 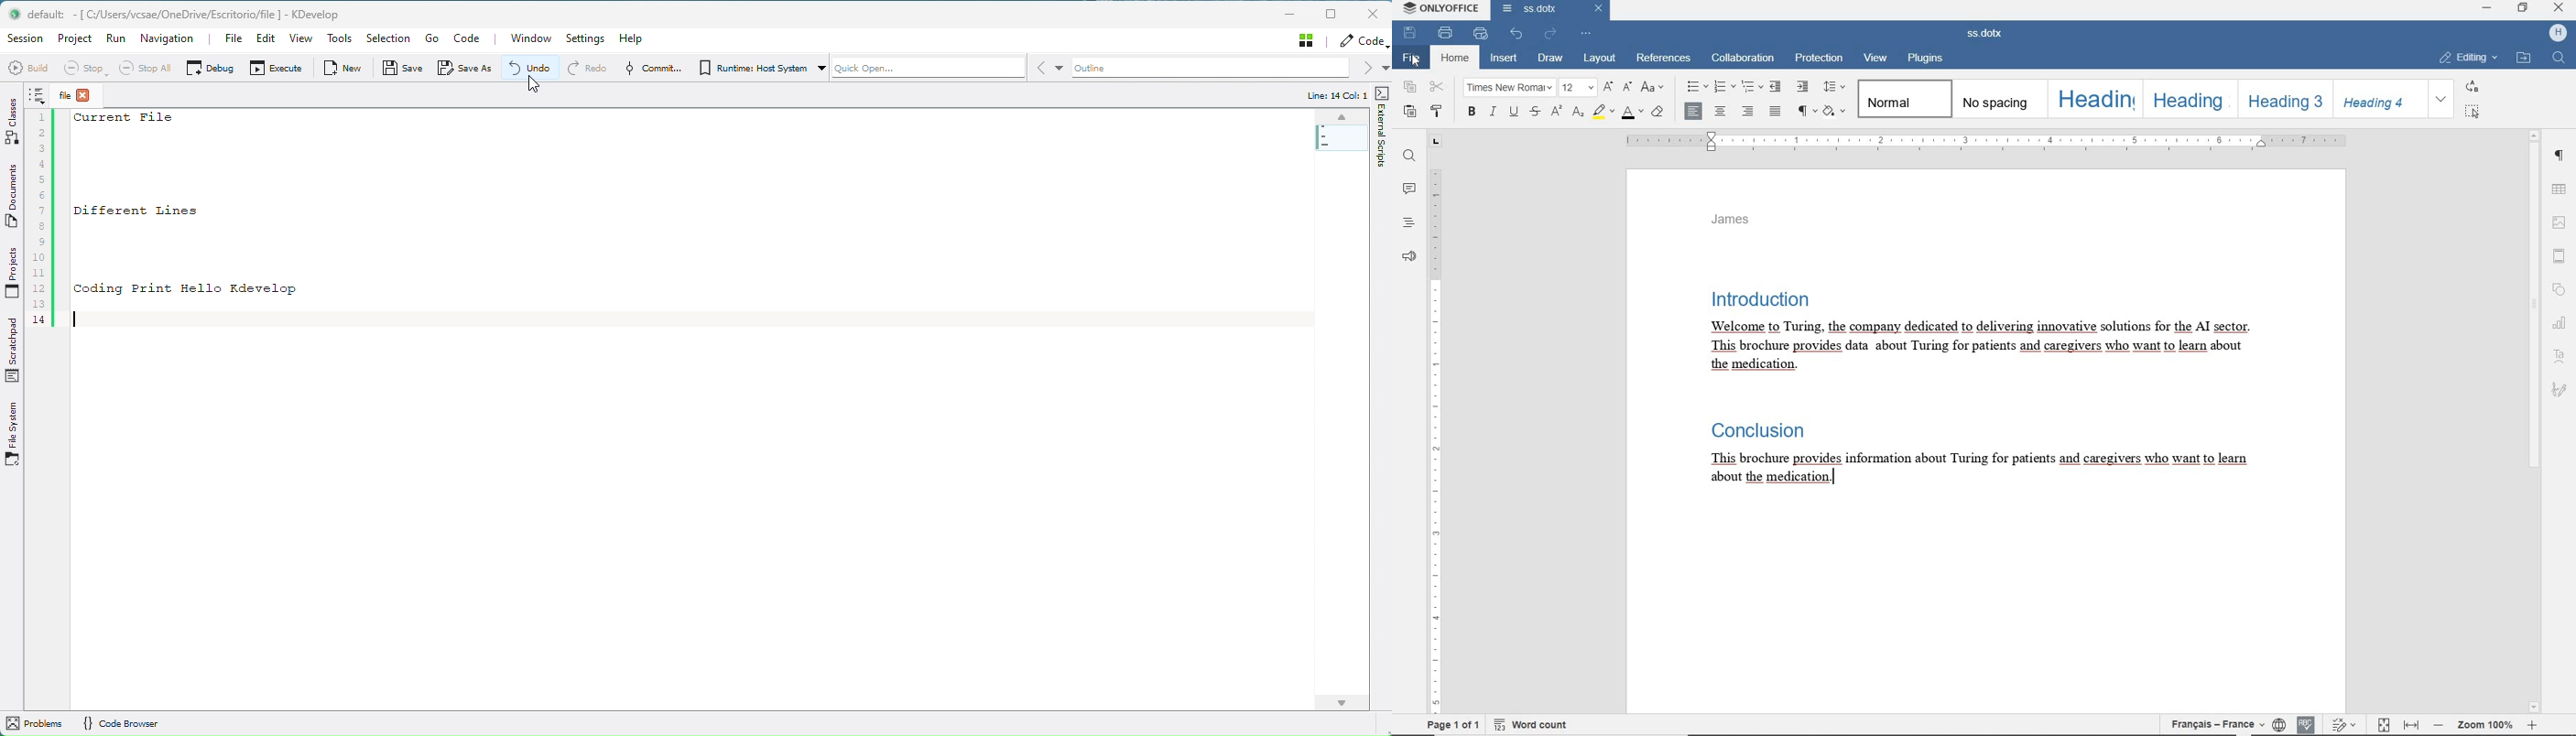 I want to click on Settings, so click(x=591, y=38).